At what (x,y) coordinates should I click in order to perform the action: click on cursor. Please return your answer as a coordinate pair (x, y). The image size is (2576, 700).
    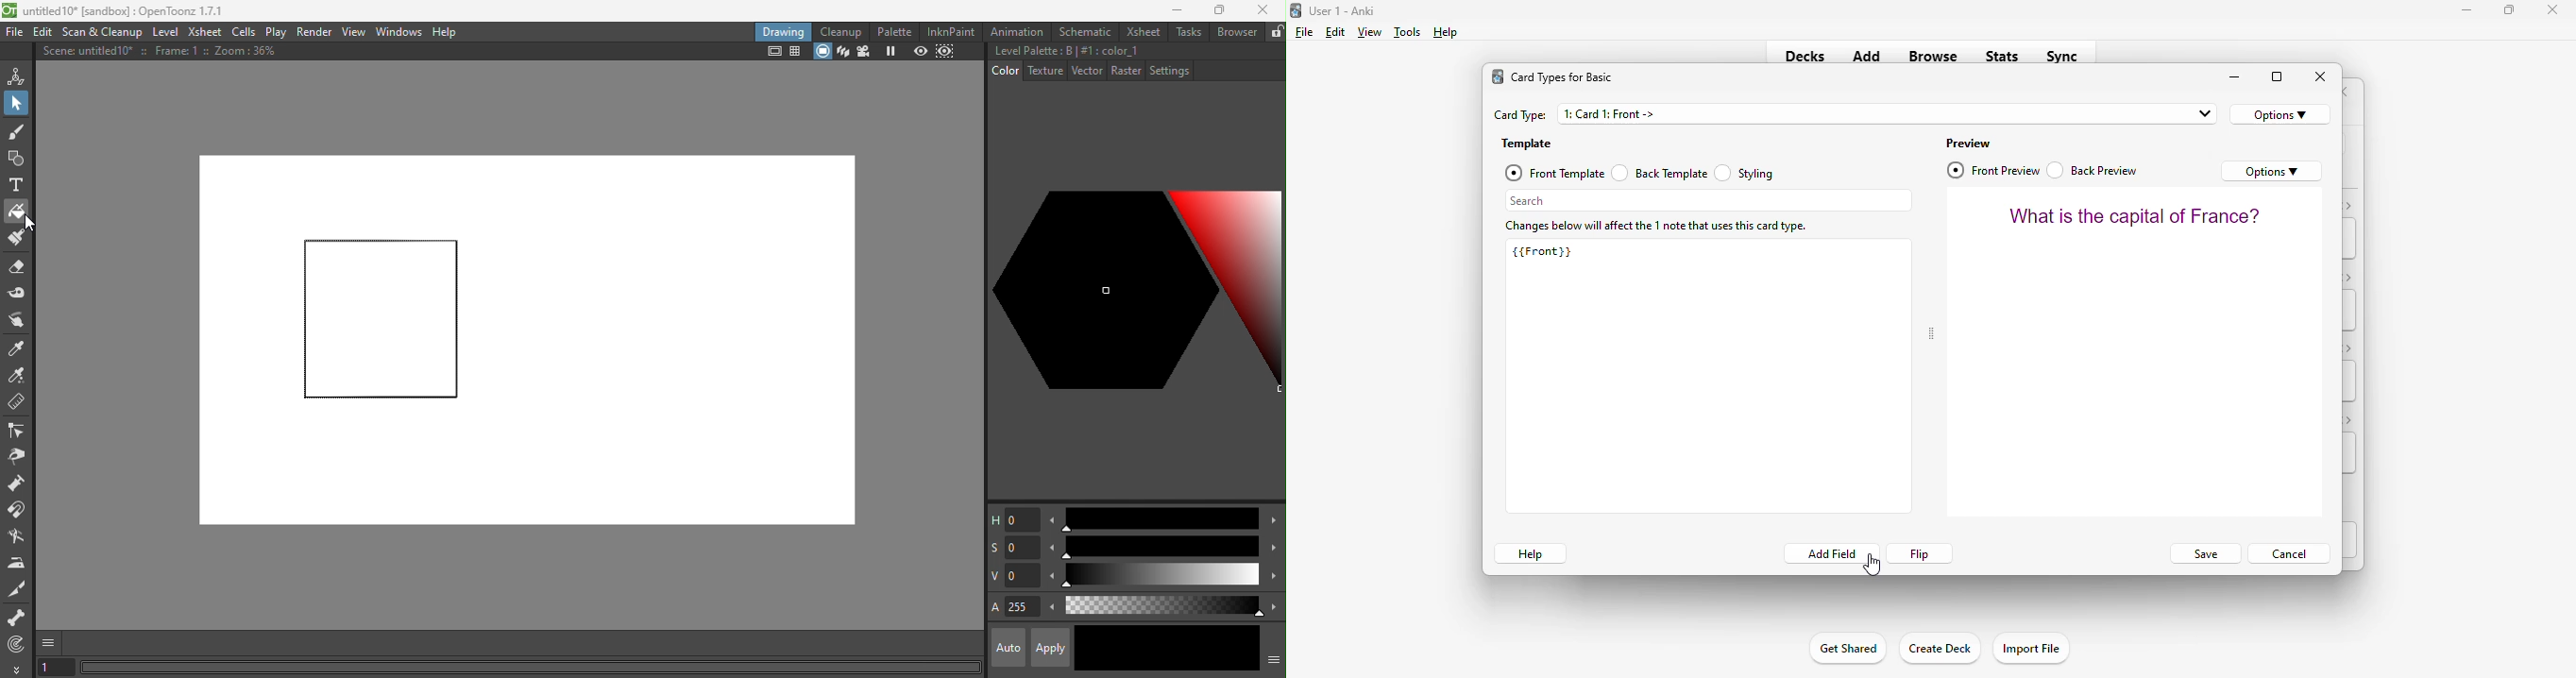
    Looking at the image, I should click on (1872, 566).